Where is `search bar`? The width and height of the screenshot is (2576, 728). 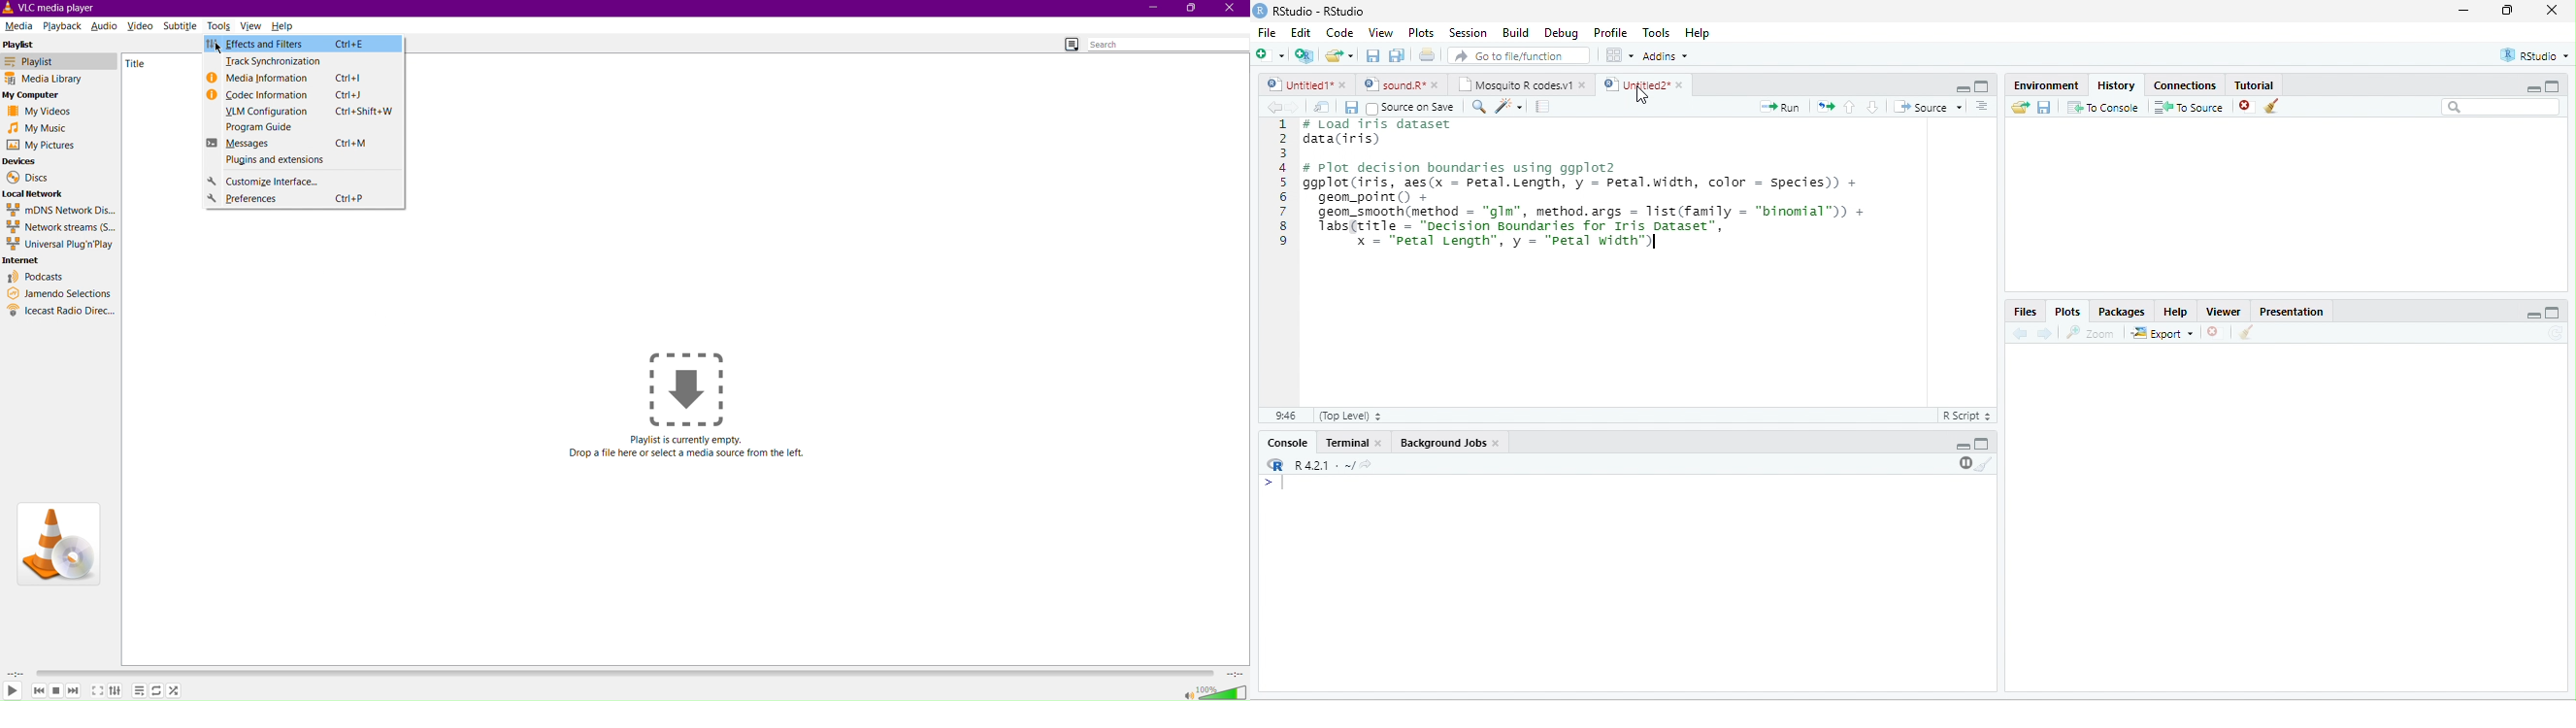 search bar is located at coordinates (2501, 106).